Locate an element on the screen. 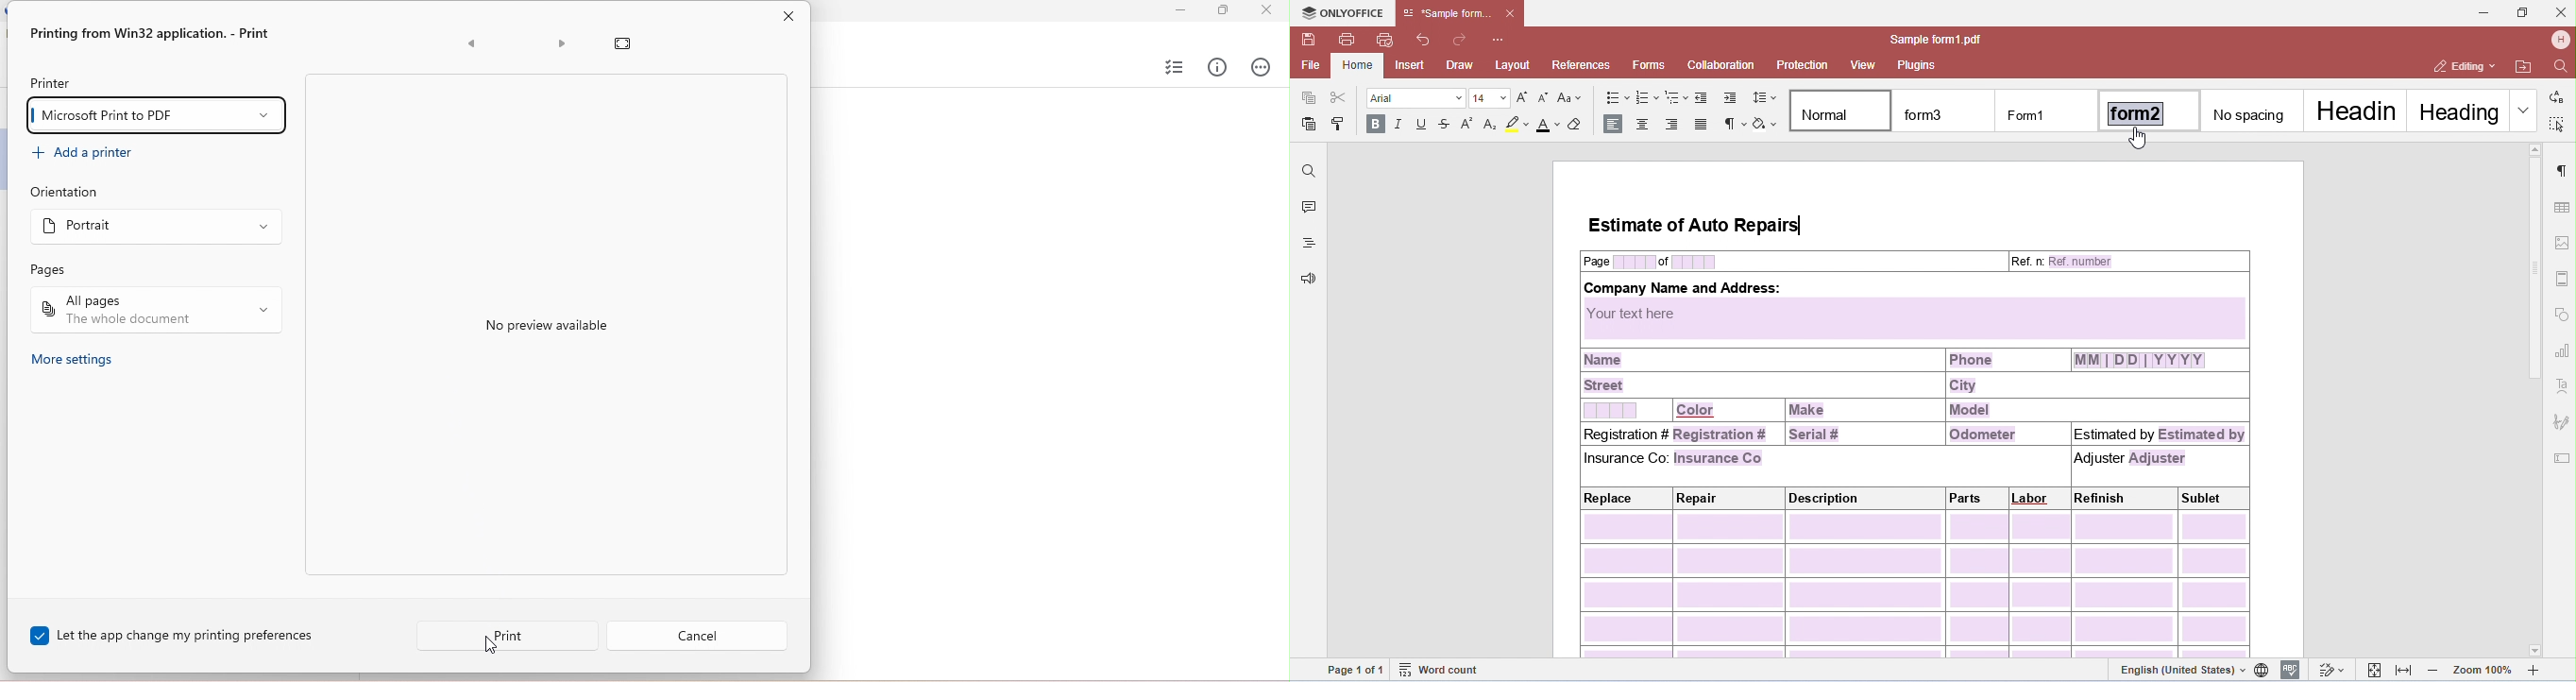 The height and width of the screenshot is (700, 2576). shape settings is located at coordinates (2563, 312).